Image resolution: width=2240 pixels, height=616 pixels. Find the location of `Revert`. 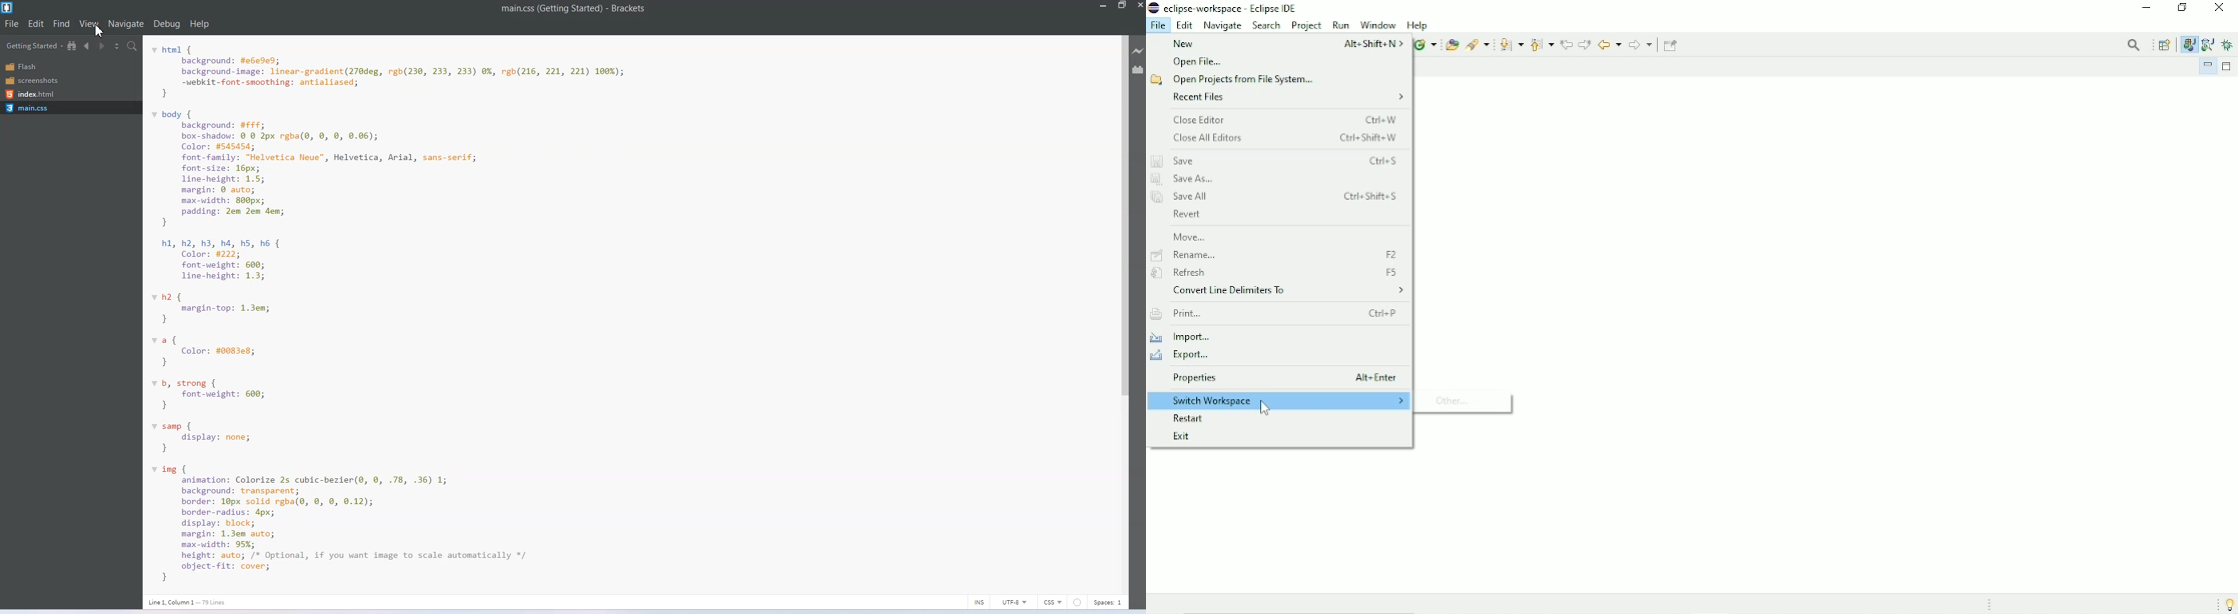

Revert is located at coordinates (1187, 215).